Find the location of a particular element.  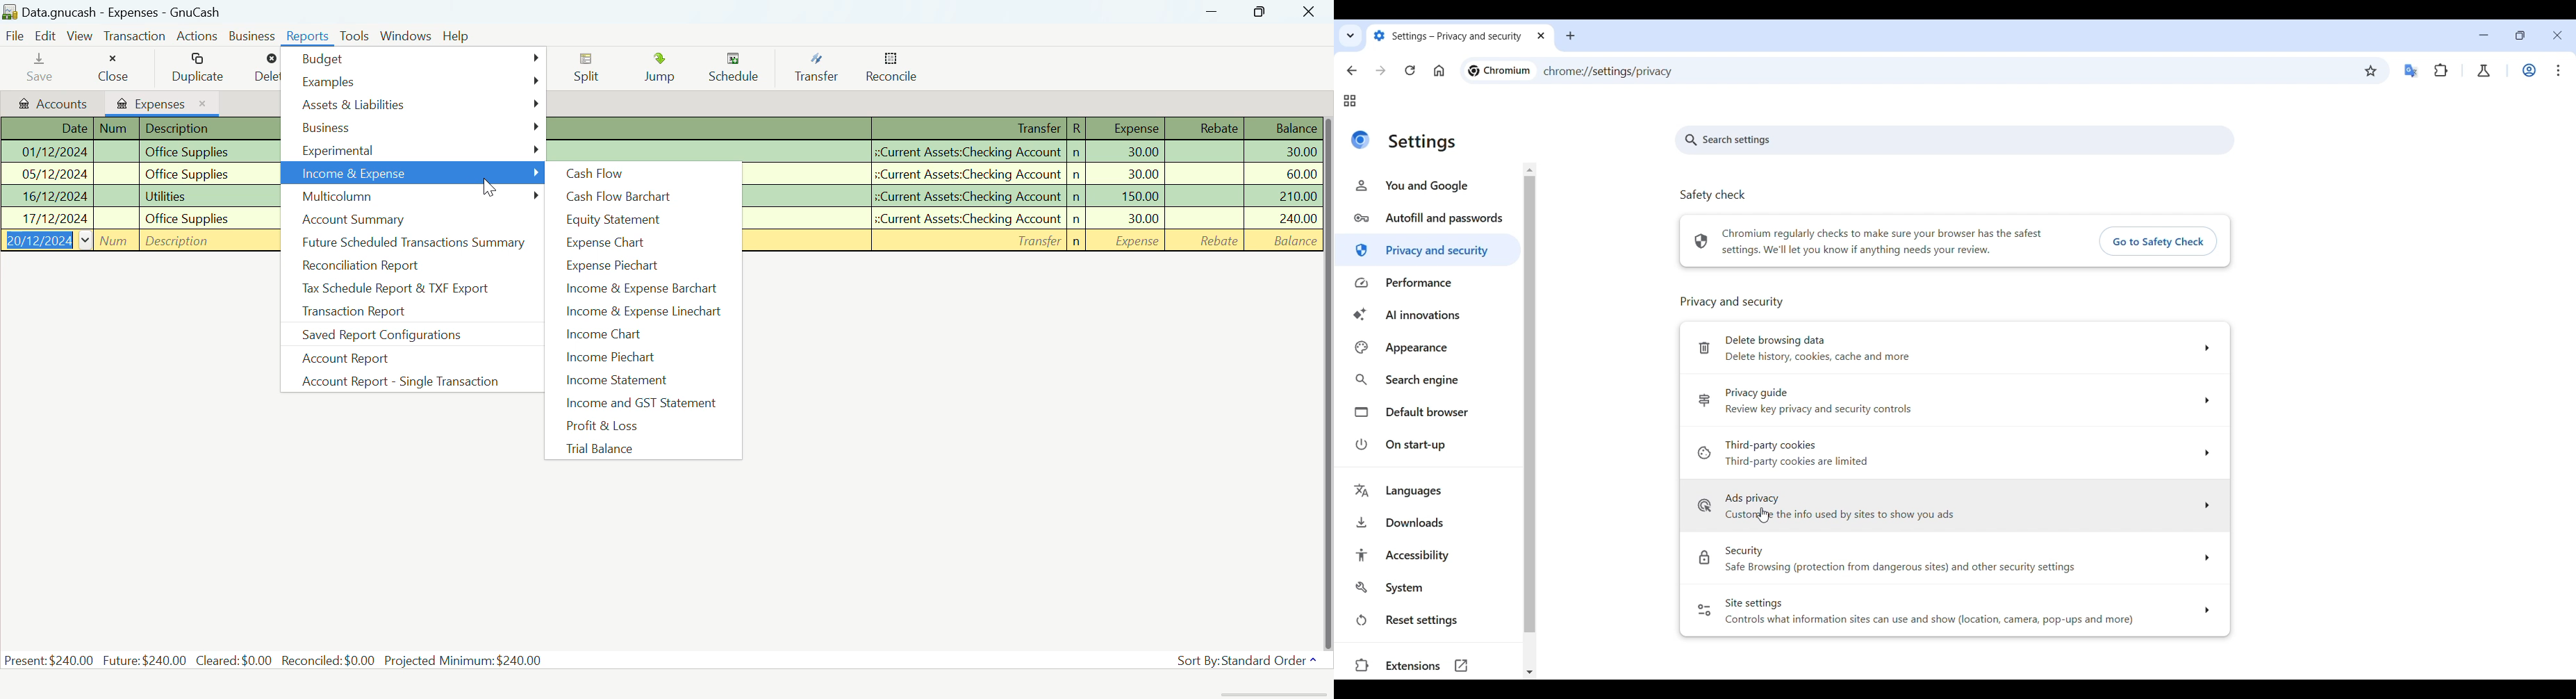

Search settings is located at coordinates (1727, 140).